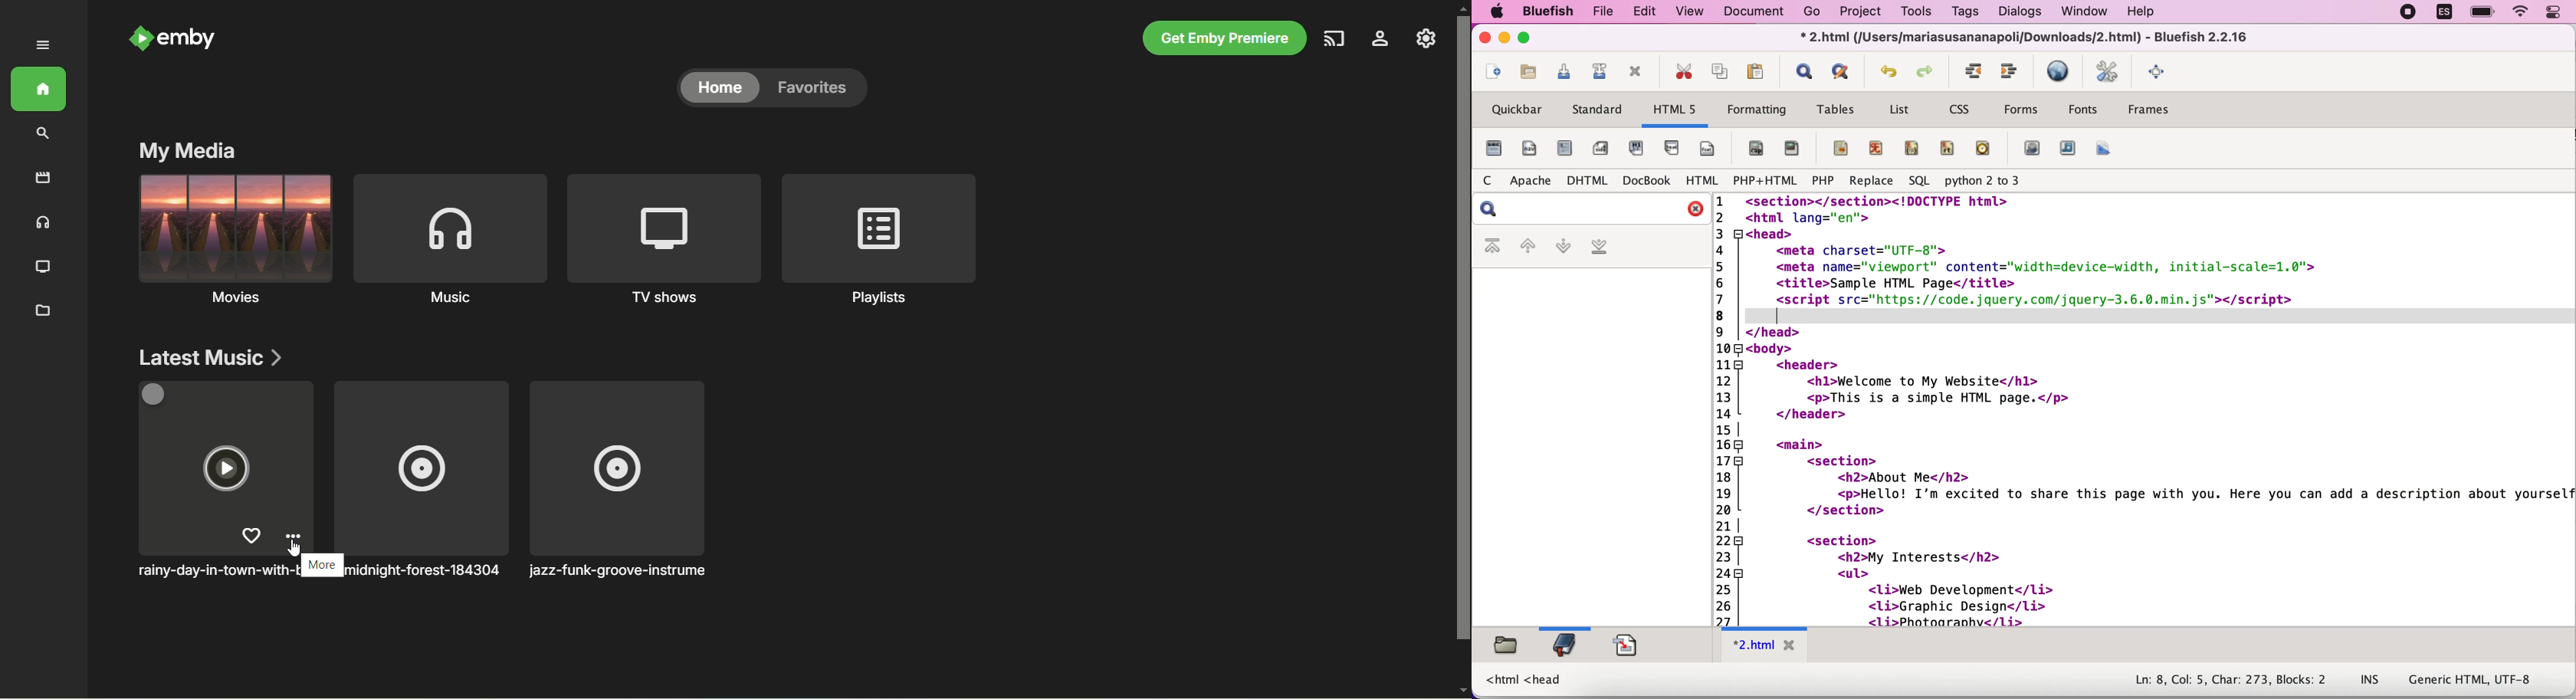  What do you see at coordinates (2108, 72) in the screenshot?
I see `edit preferences` at bounding box center [2108, 72].